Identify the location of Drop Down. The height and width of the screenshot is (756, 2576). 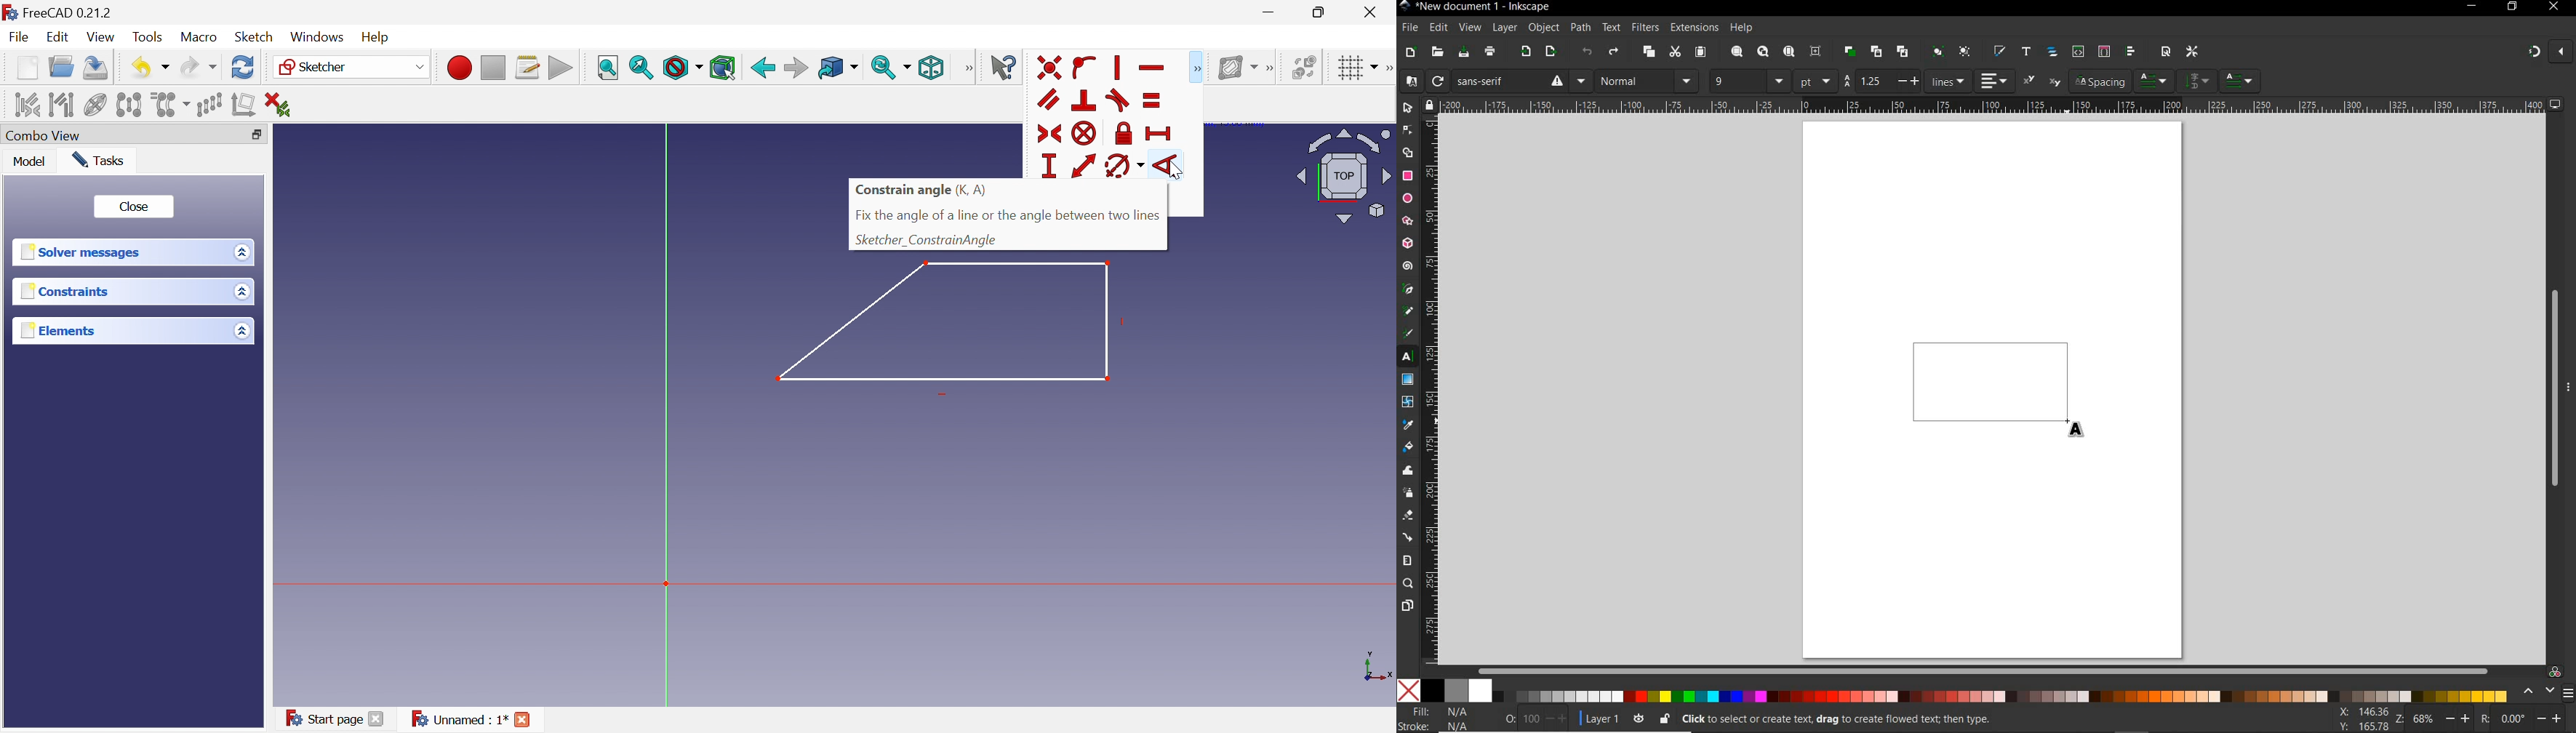
(910, 67).